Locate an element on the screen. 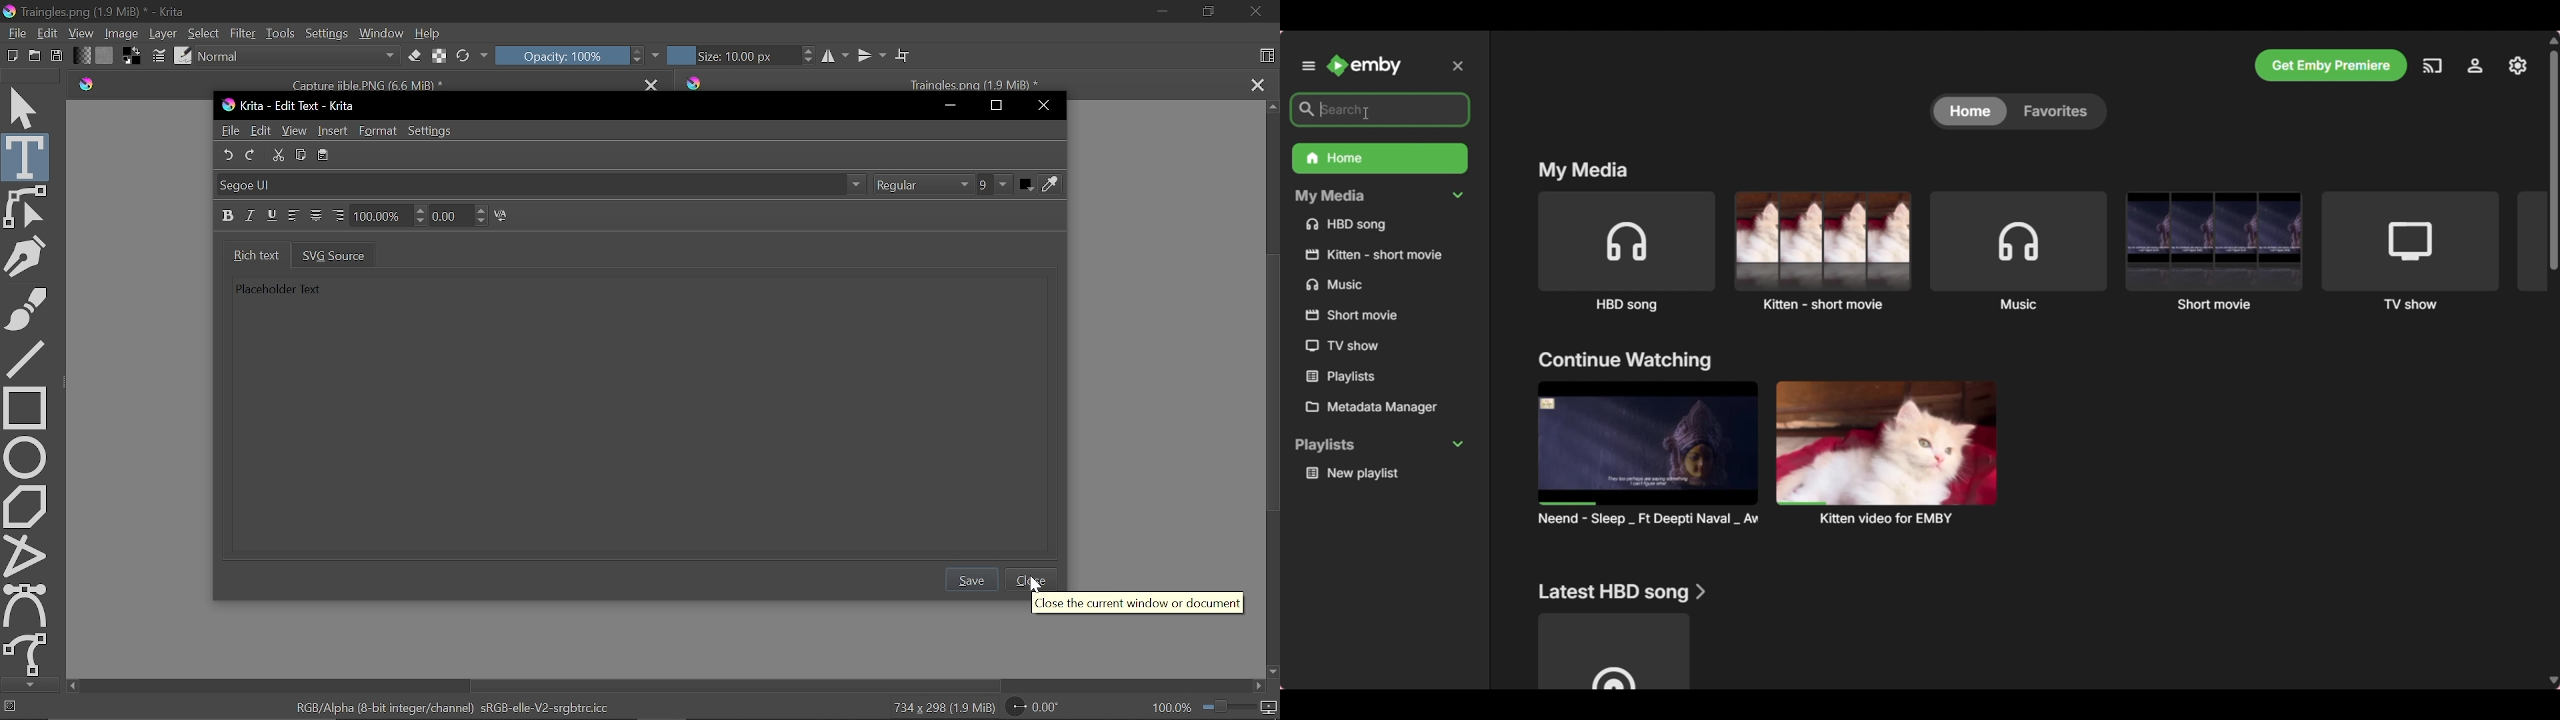 This screenshot has height=728, width=2576. Blending is located at coordinates (297, 57).